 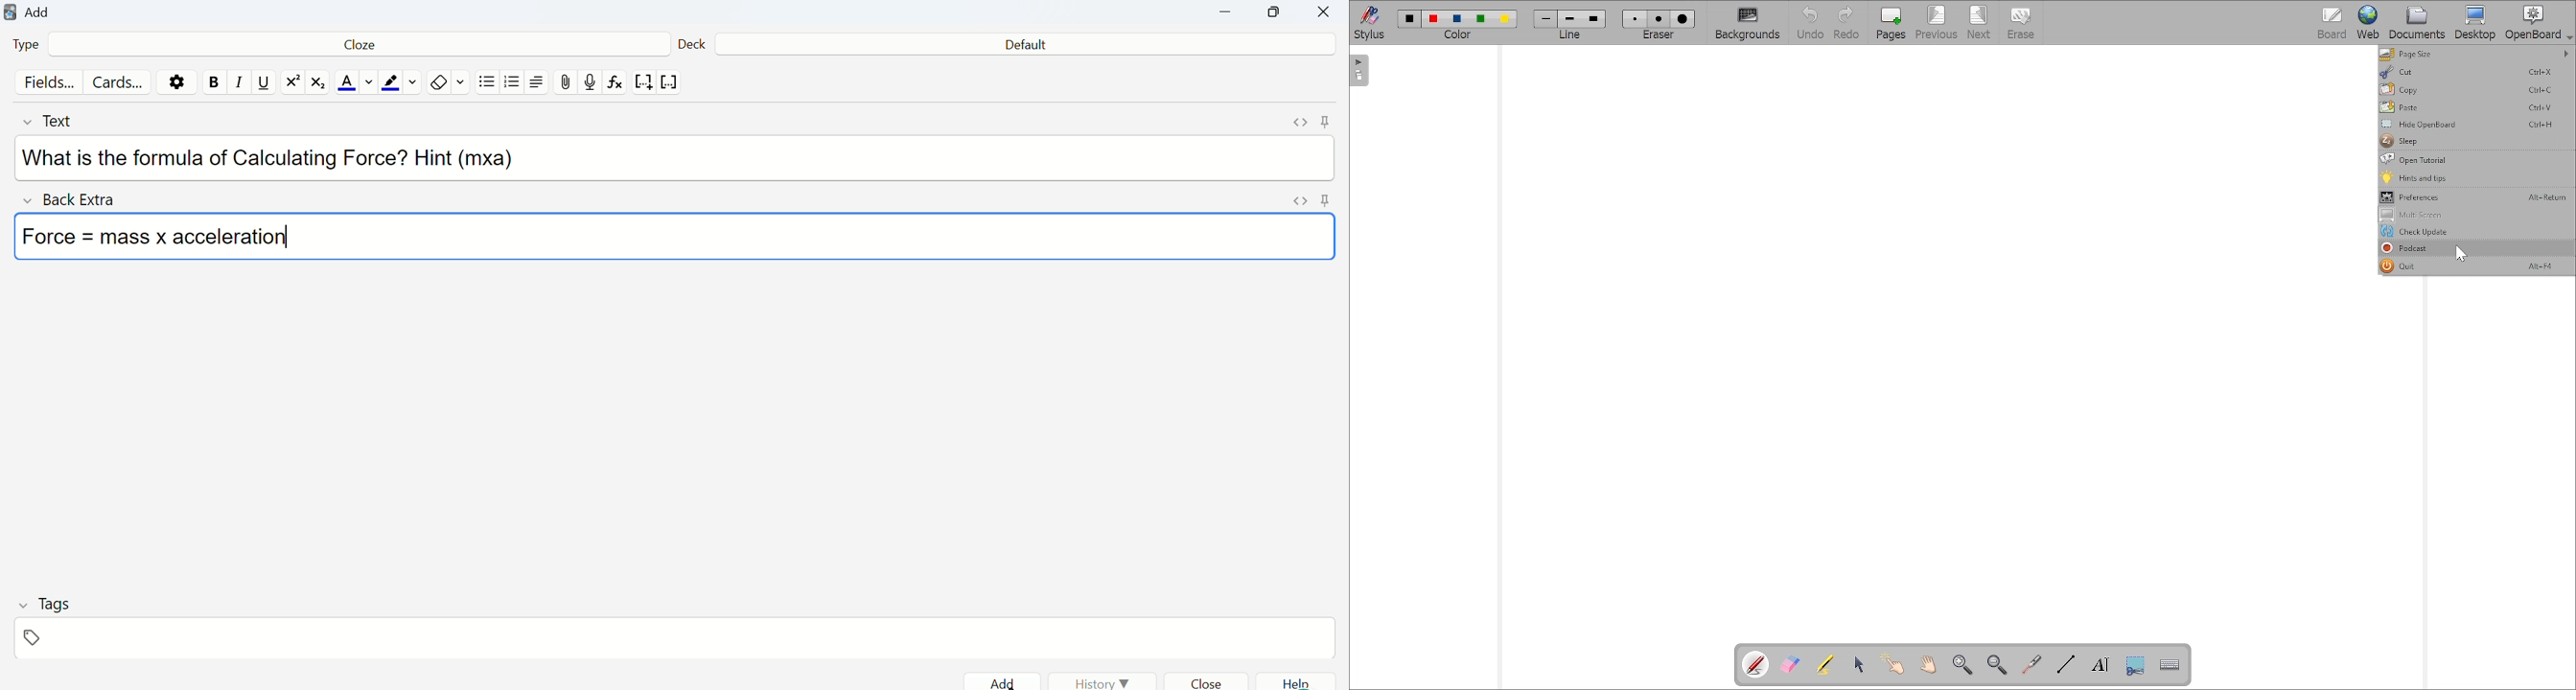 What do you see at coordinates (235, 86) in the screenshot?
I see `Italics` at bounding box center [235, 86].